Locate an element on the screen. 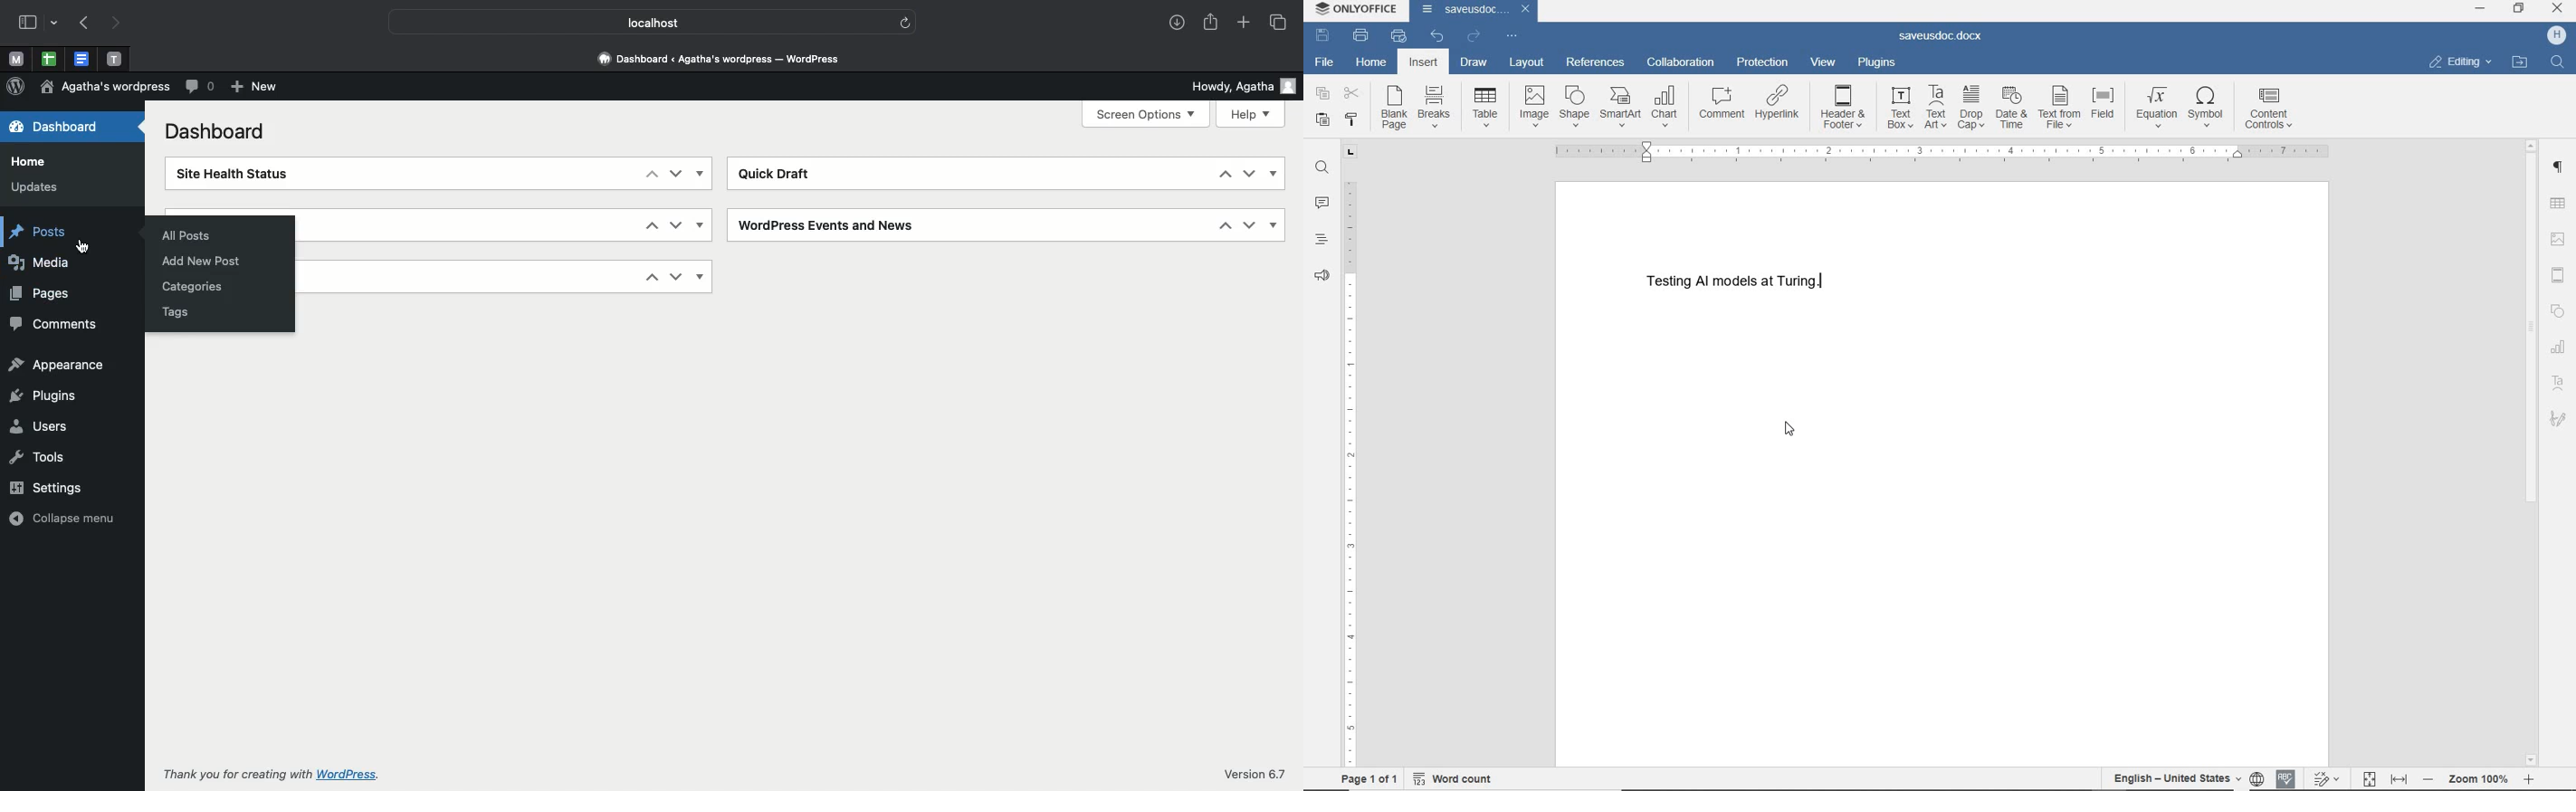  hyperlink is located at coordinates (1778, 106).